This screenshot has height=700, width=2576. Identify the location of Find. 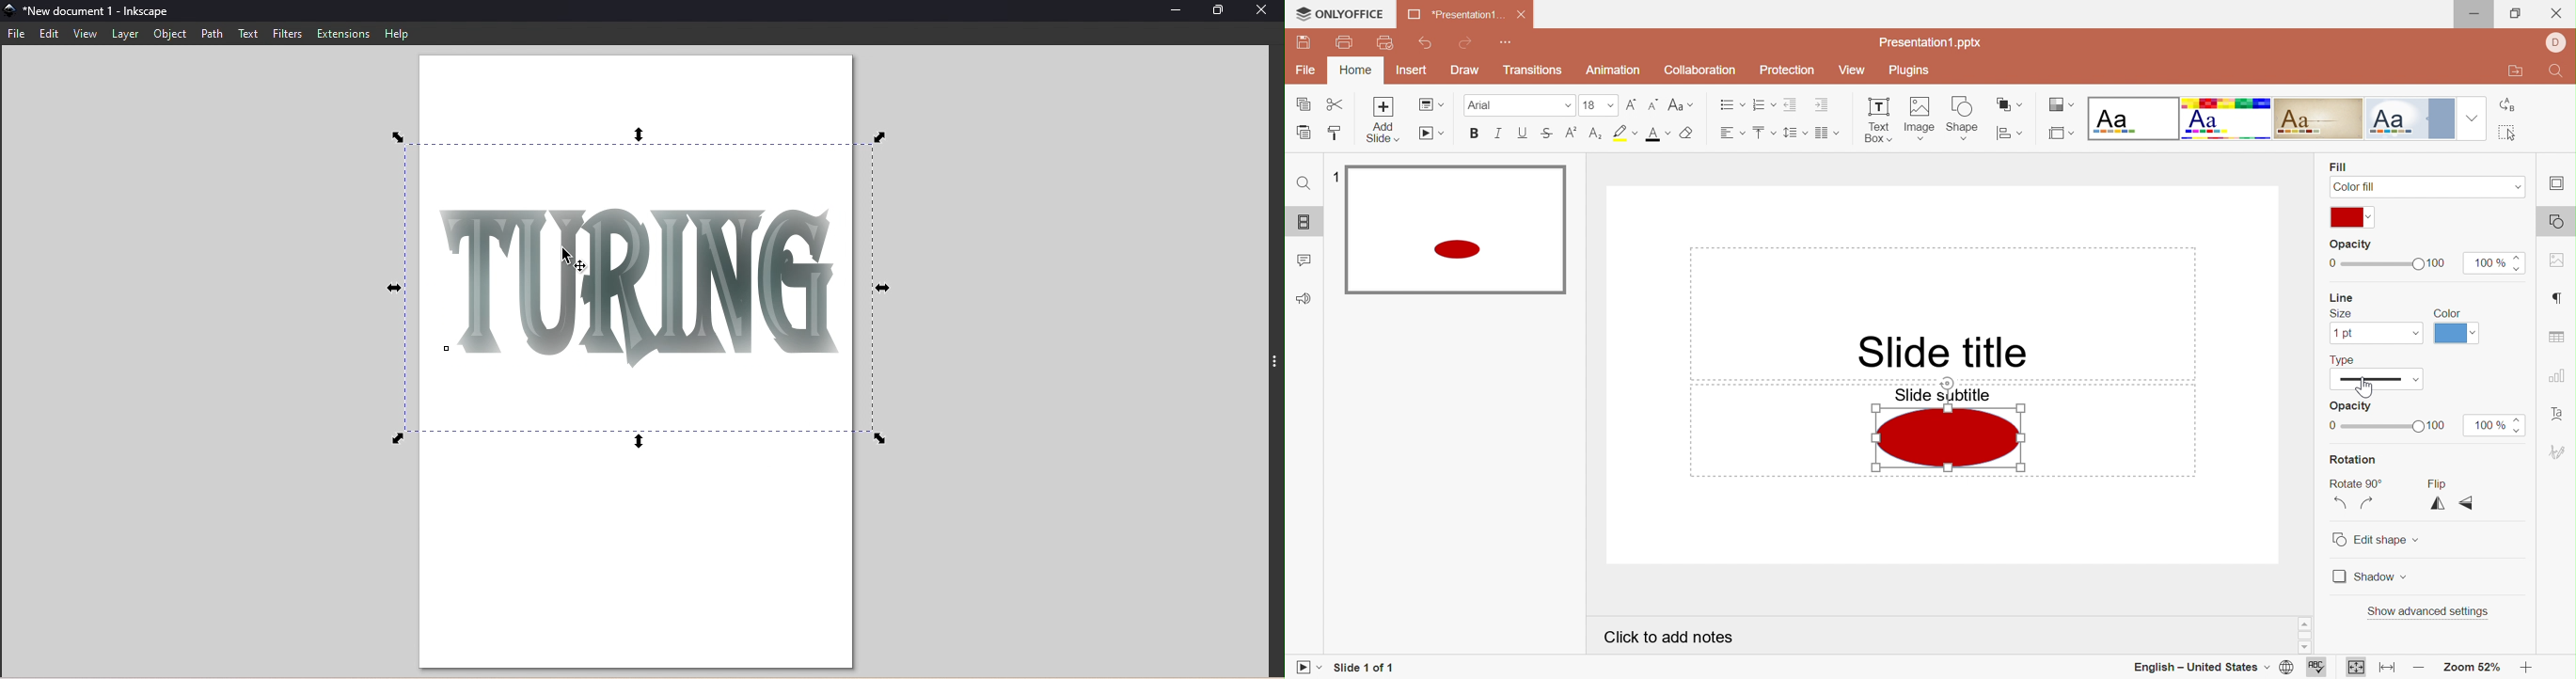
(1302, 183).